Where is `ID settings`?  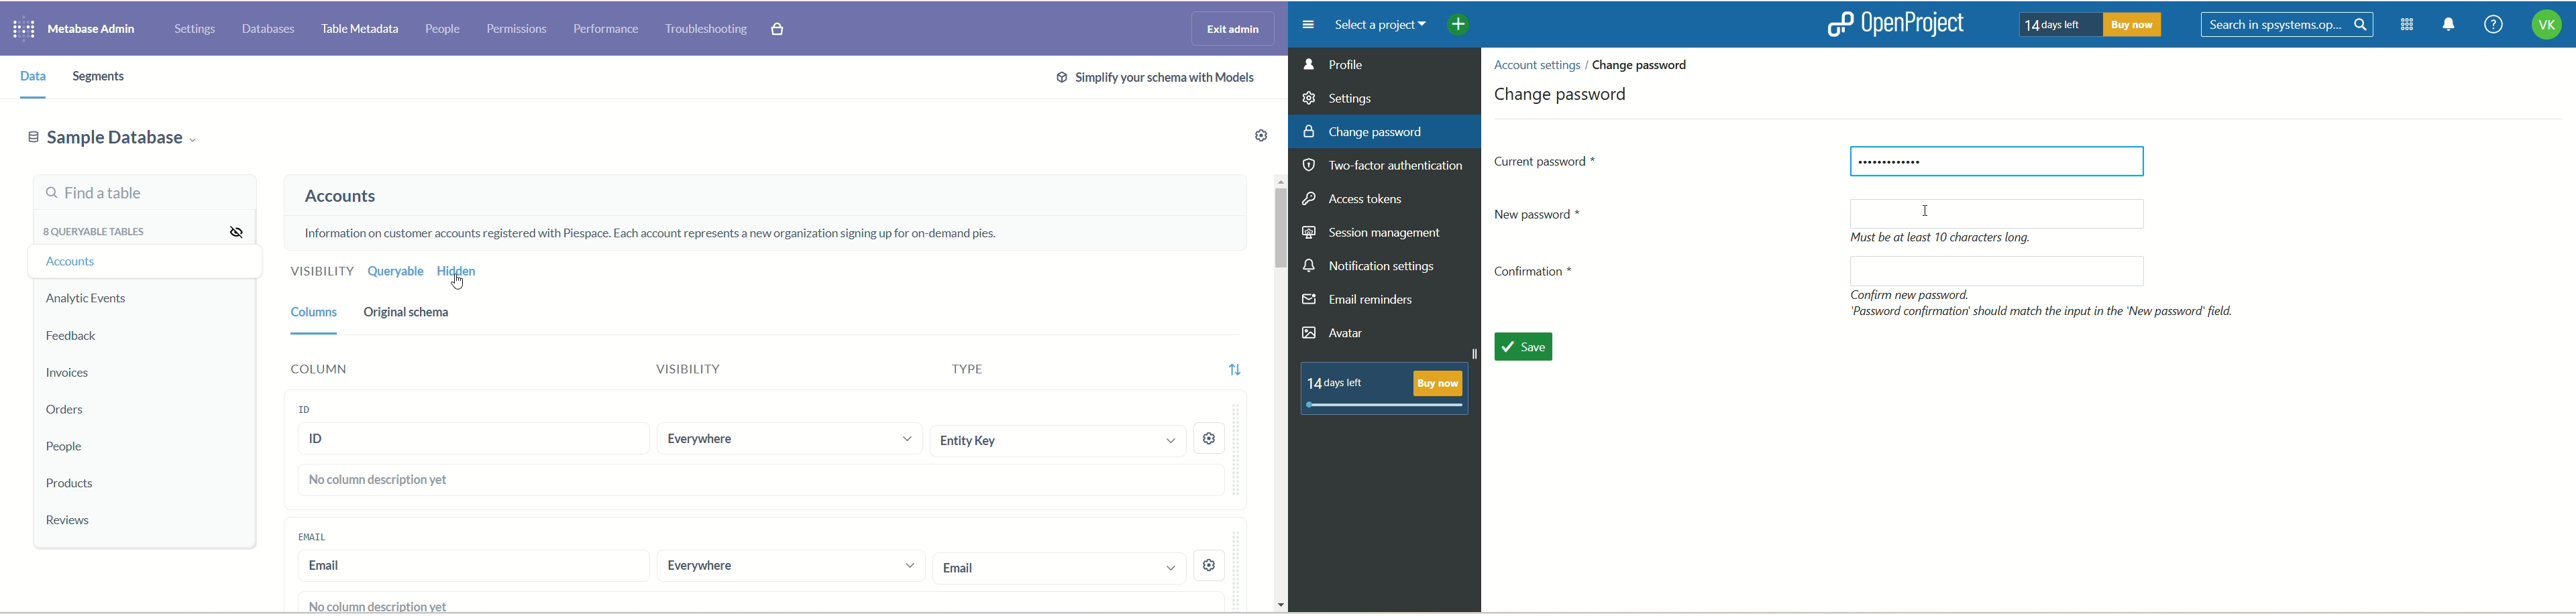
ID settings is located at coordinates (1208, 437).